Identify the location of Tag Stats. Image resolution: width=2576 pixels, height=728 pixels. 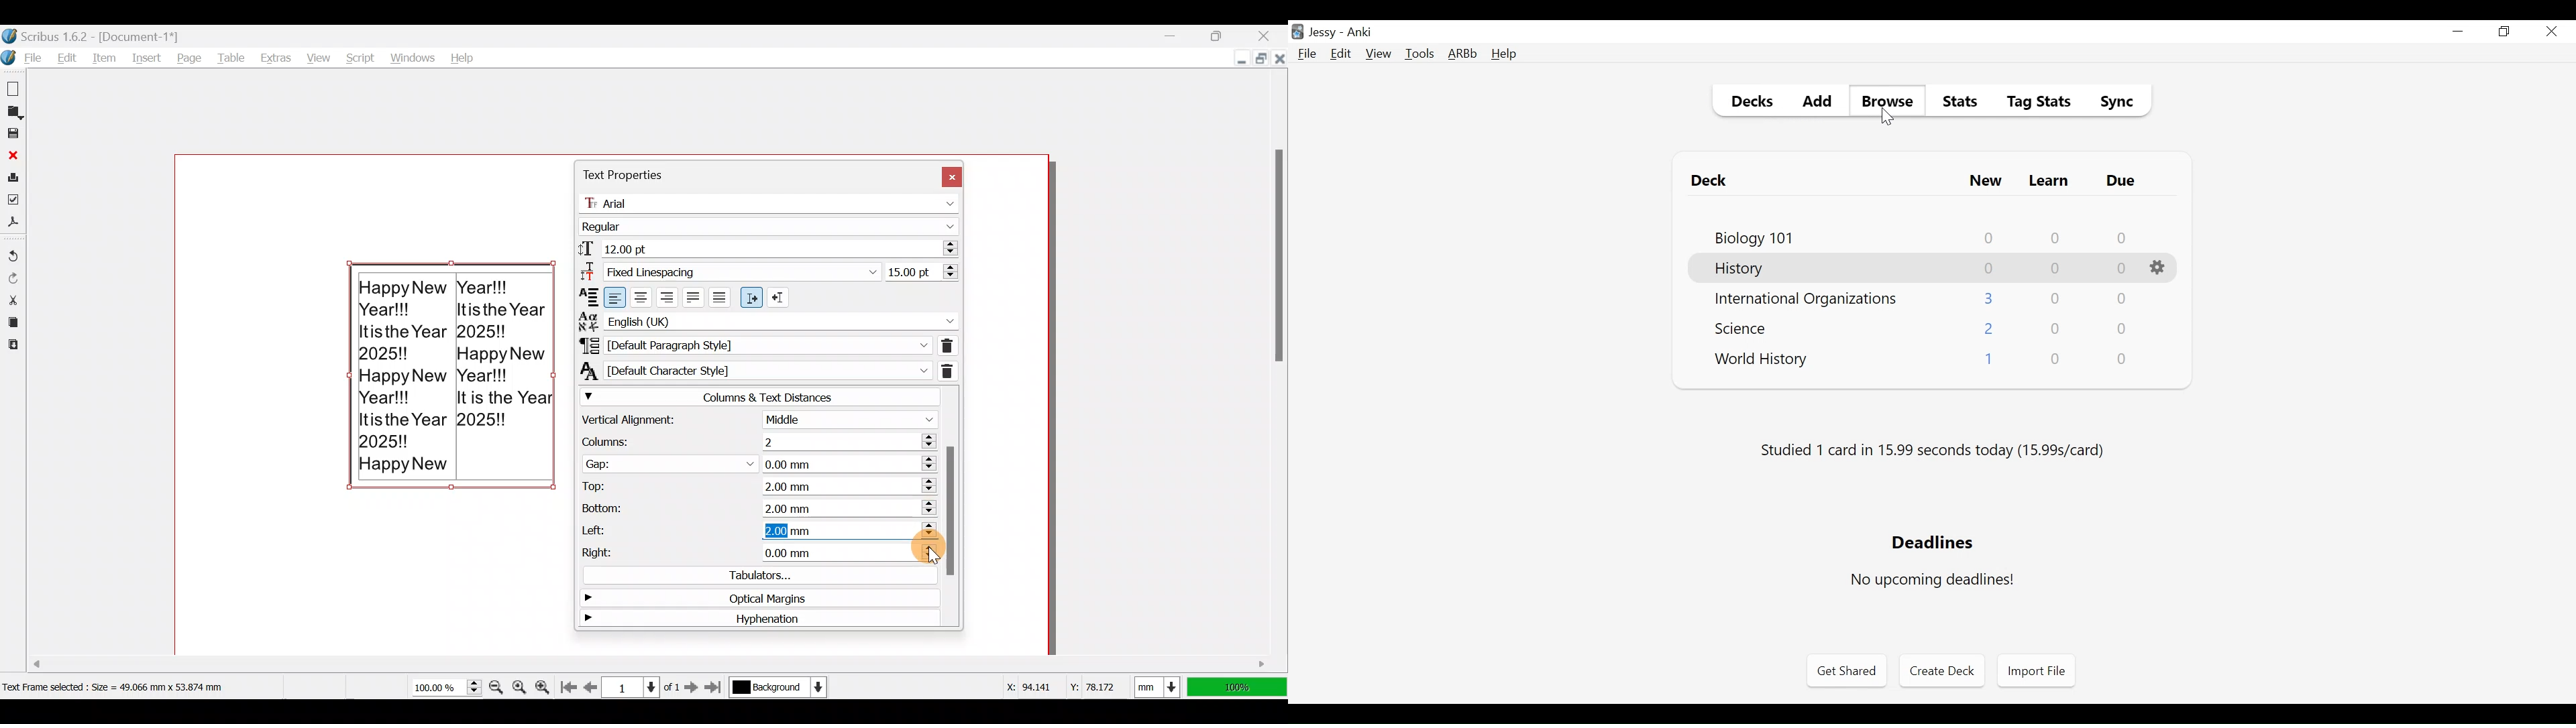
(2039, 102).